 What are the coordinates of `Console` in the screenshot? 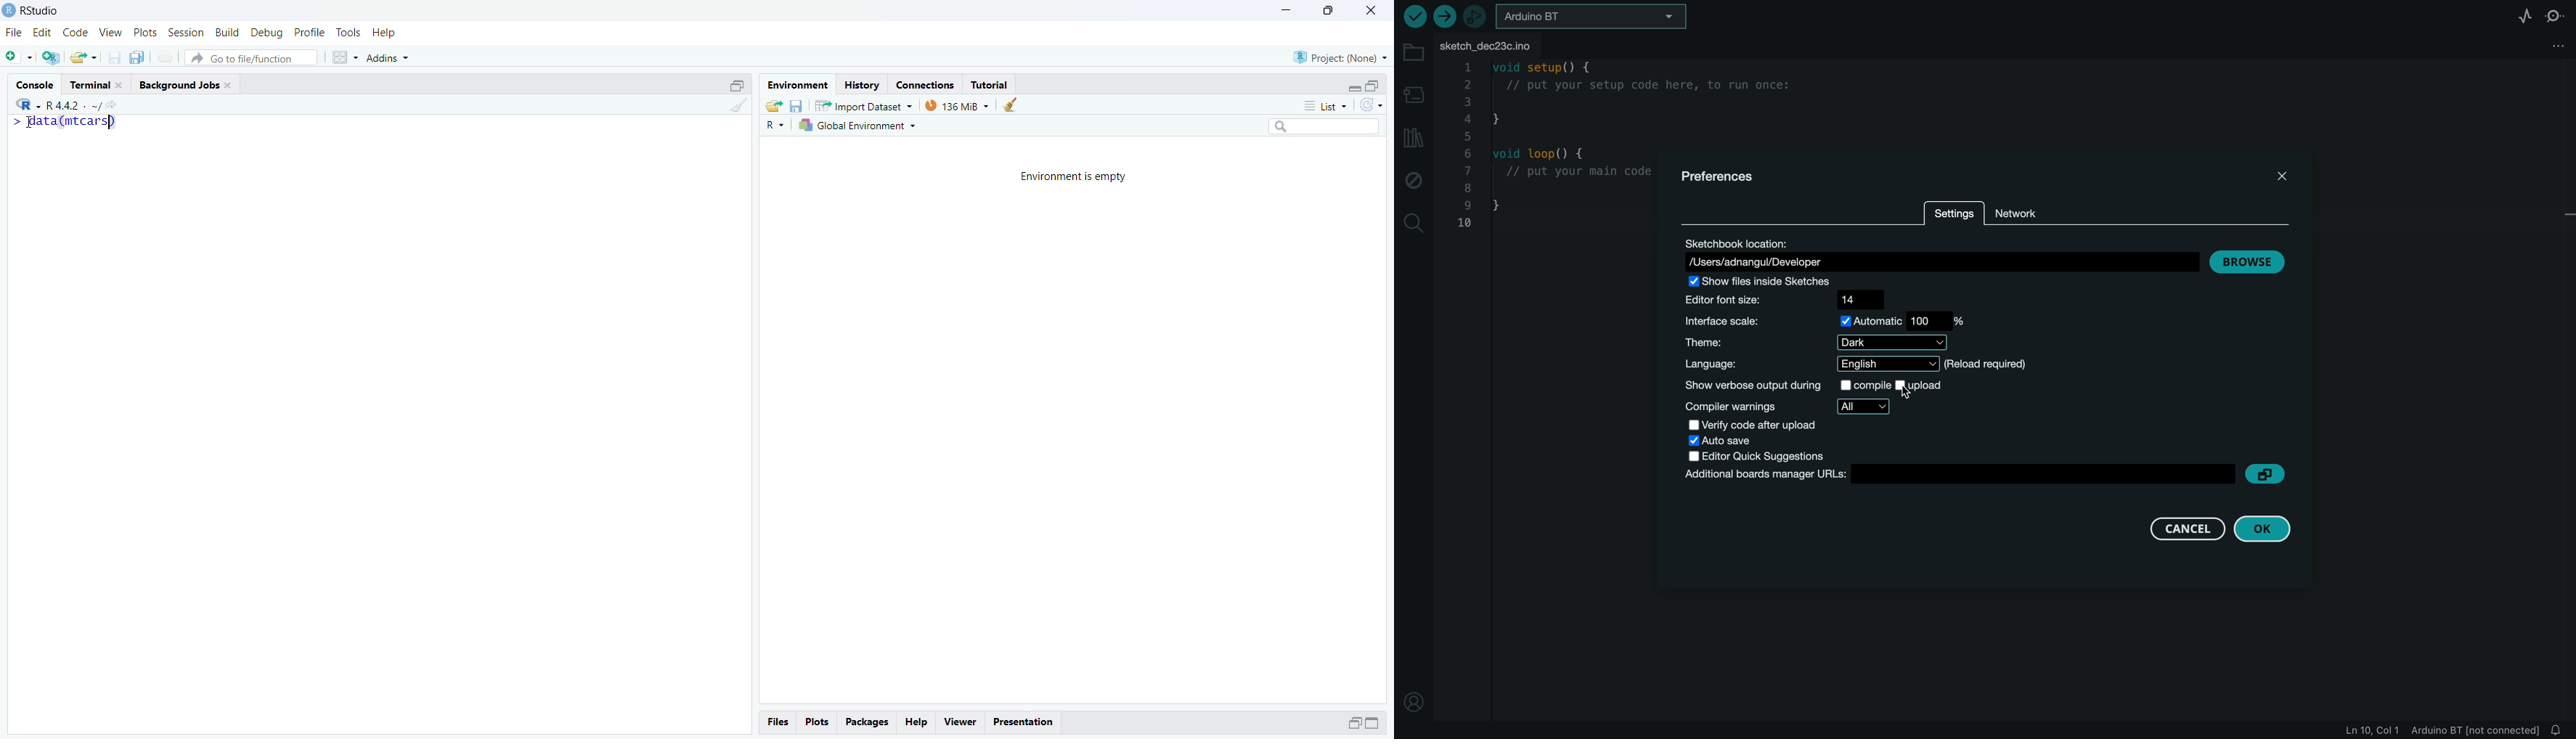 It's located at (37, 83).